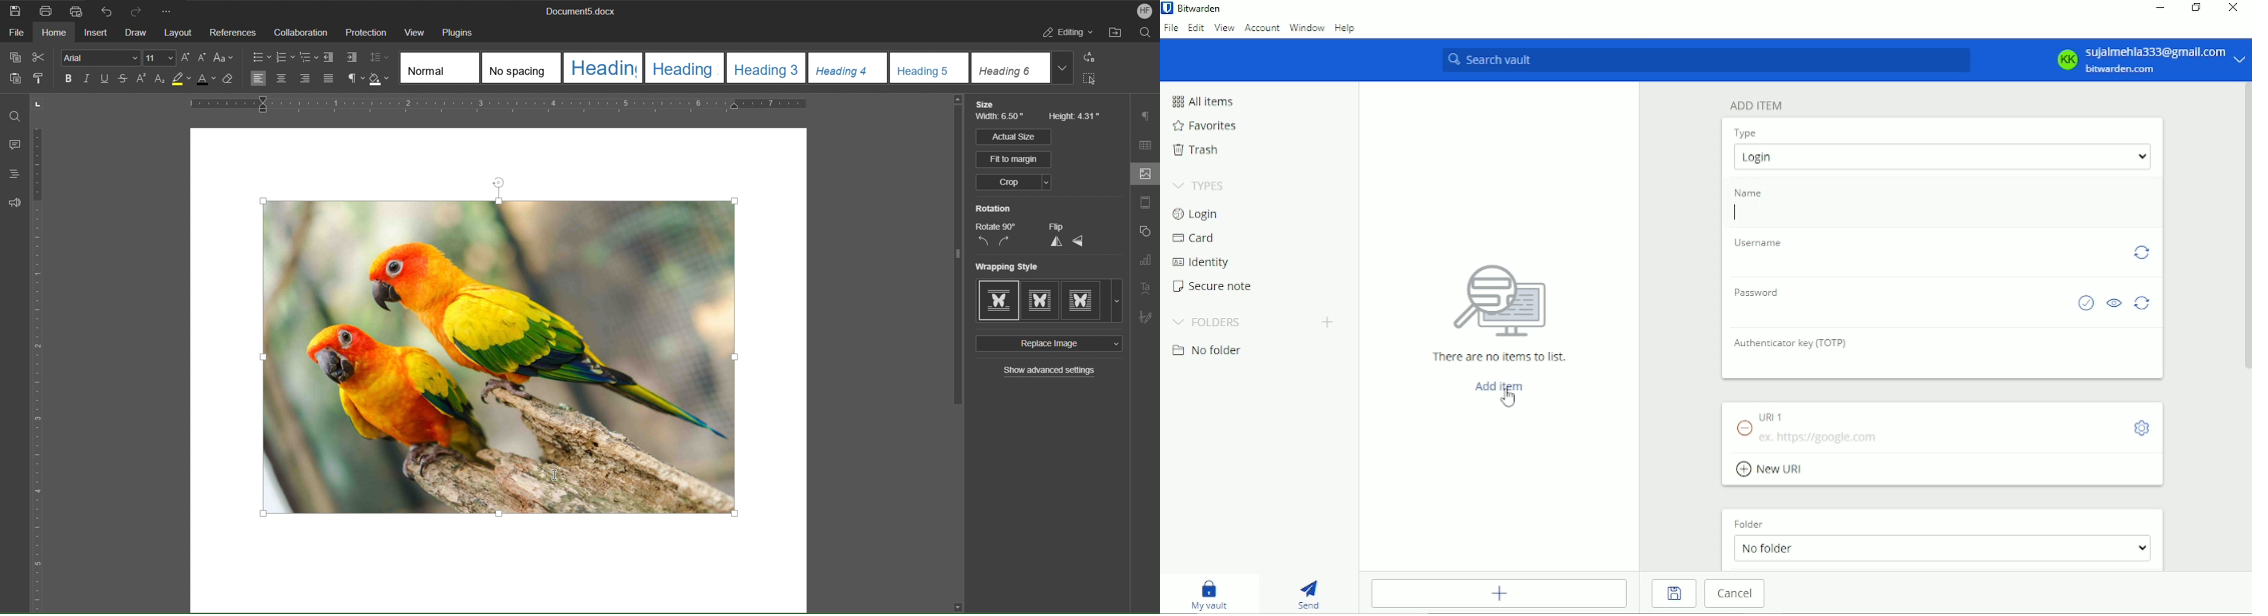 This screenshot has height=616, width=2268. What do you see at coordinates (47, 11) in the screenshot?
I see `Print` at bounding box center [47, 11].